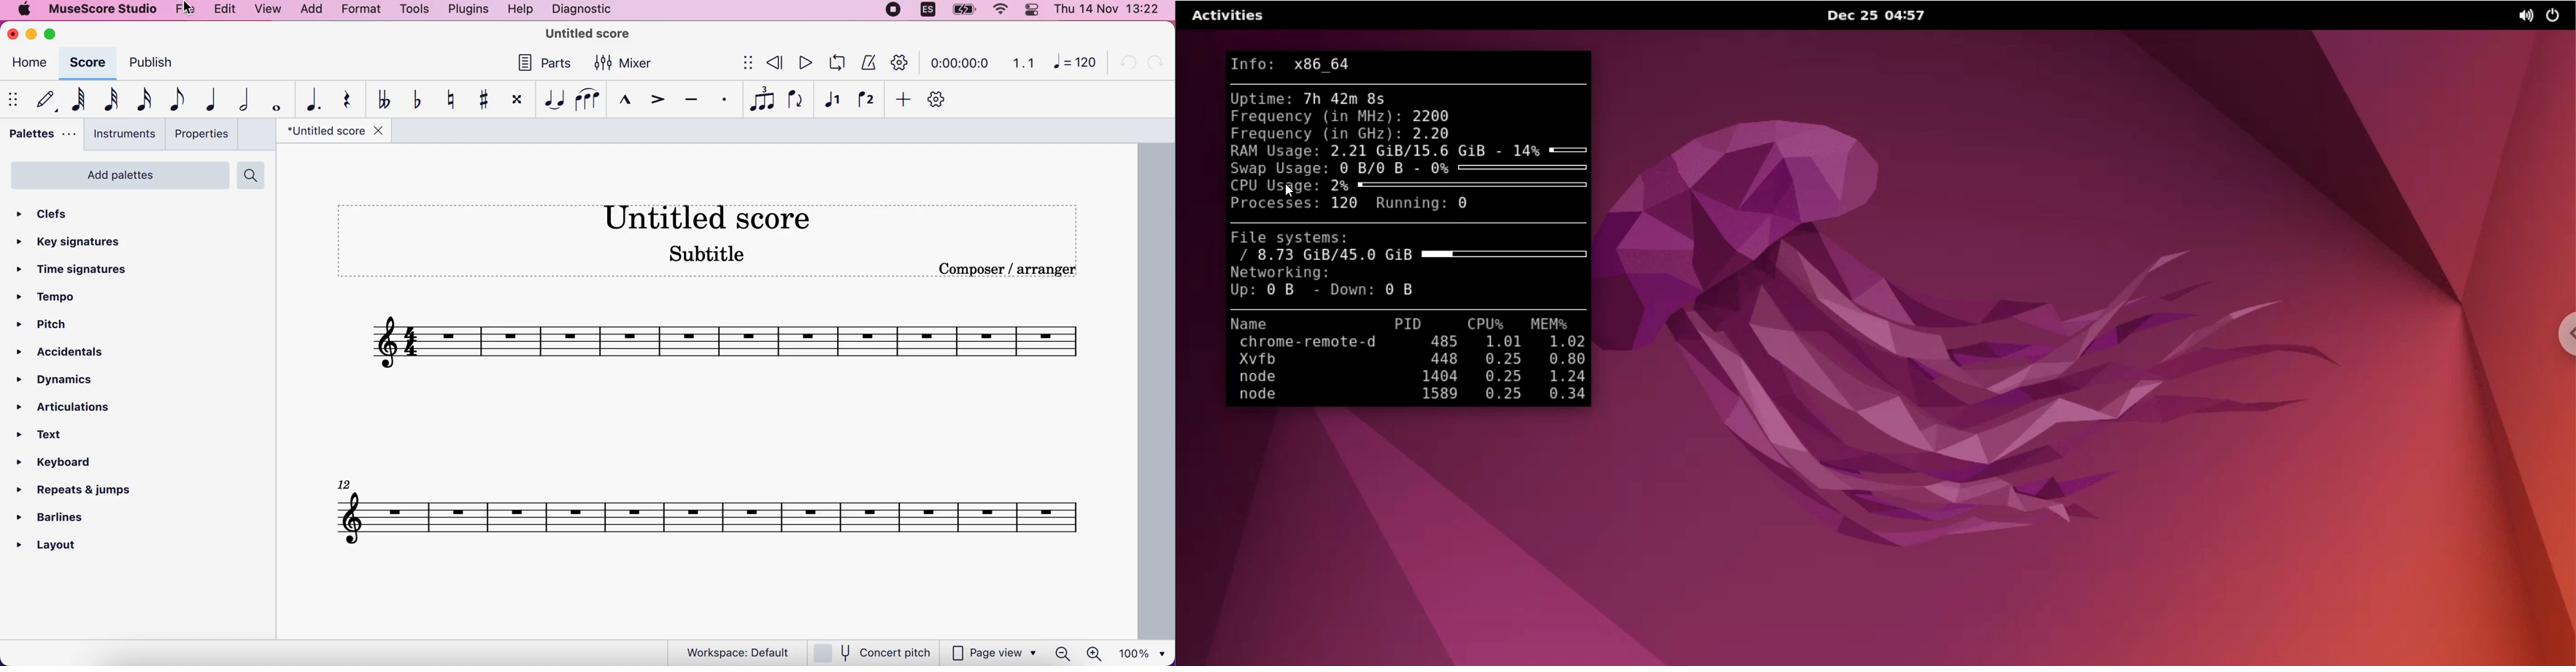 The image size is (2576, 672). What do you see at coordinates (55, 35) in the screenshot?
I see `maximize` at bounding box center [55, 35].